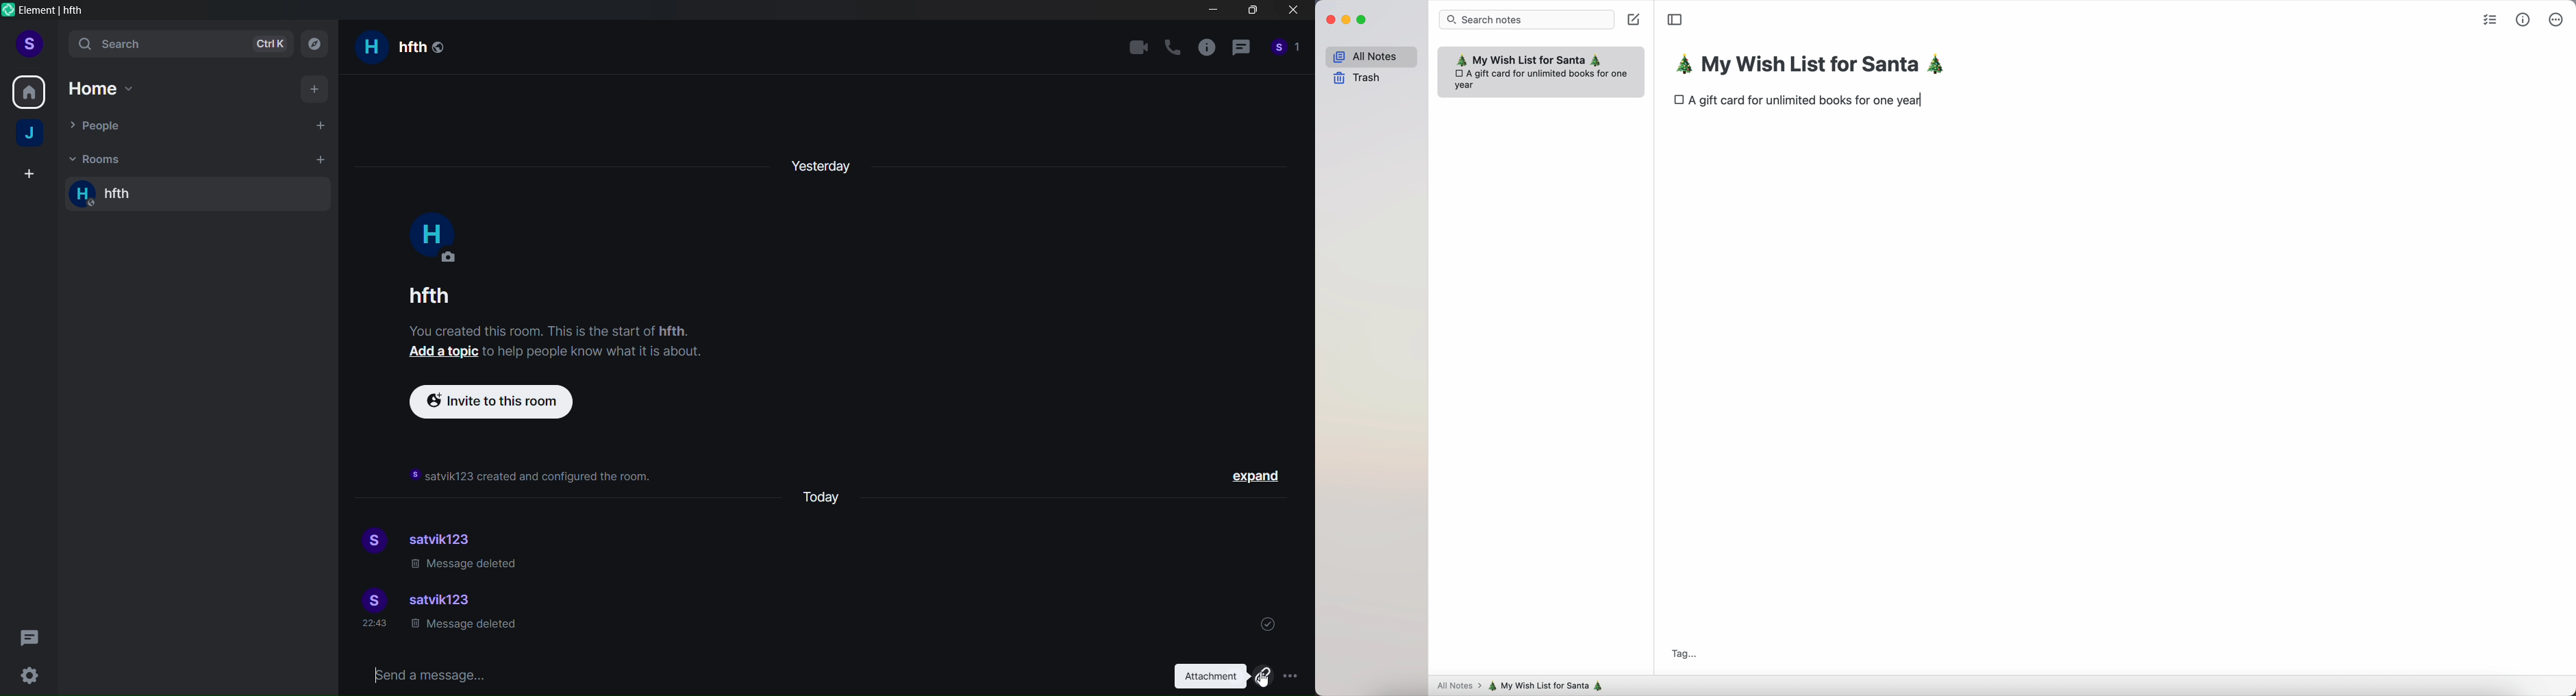 Image resolution: width=2576 pixels, height=700 pixels. I want to click on maximize, so click(1363, 20).